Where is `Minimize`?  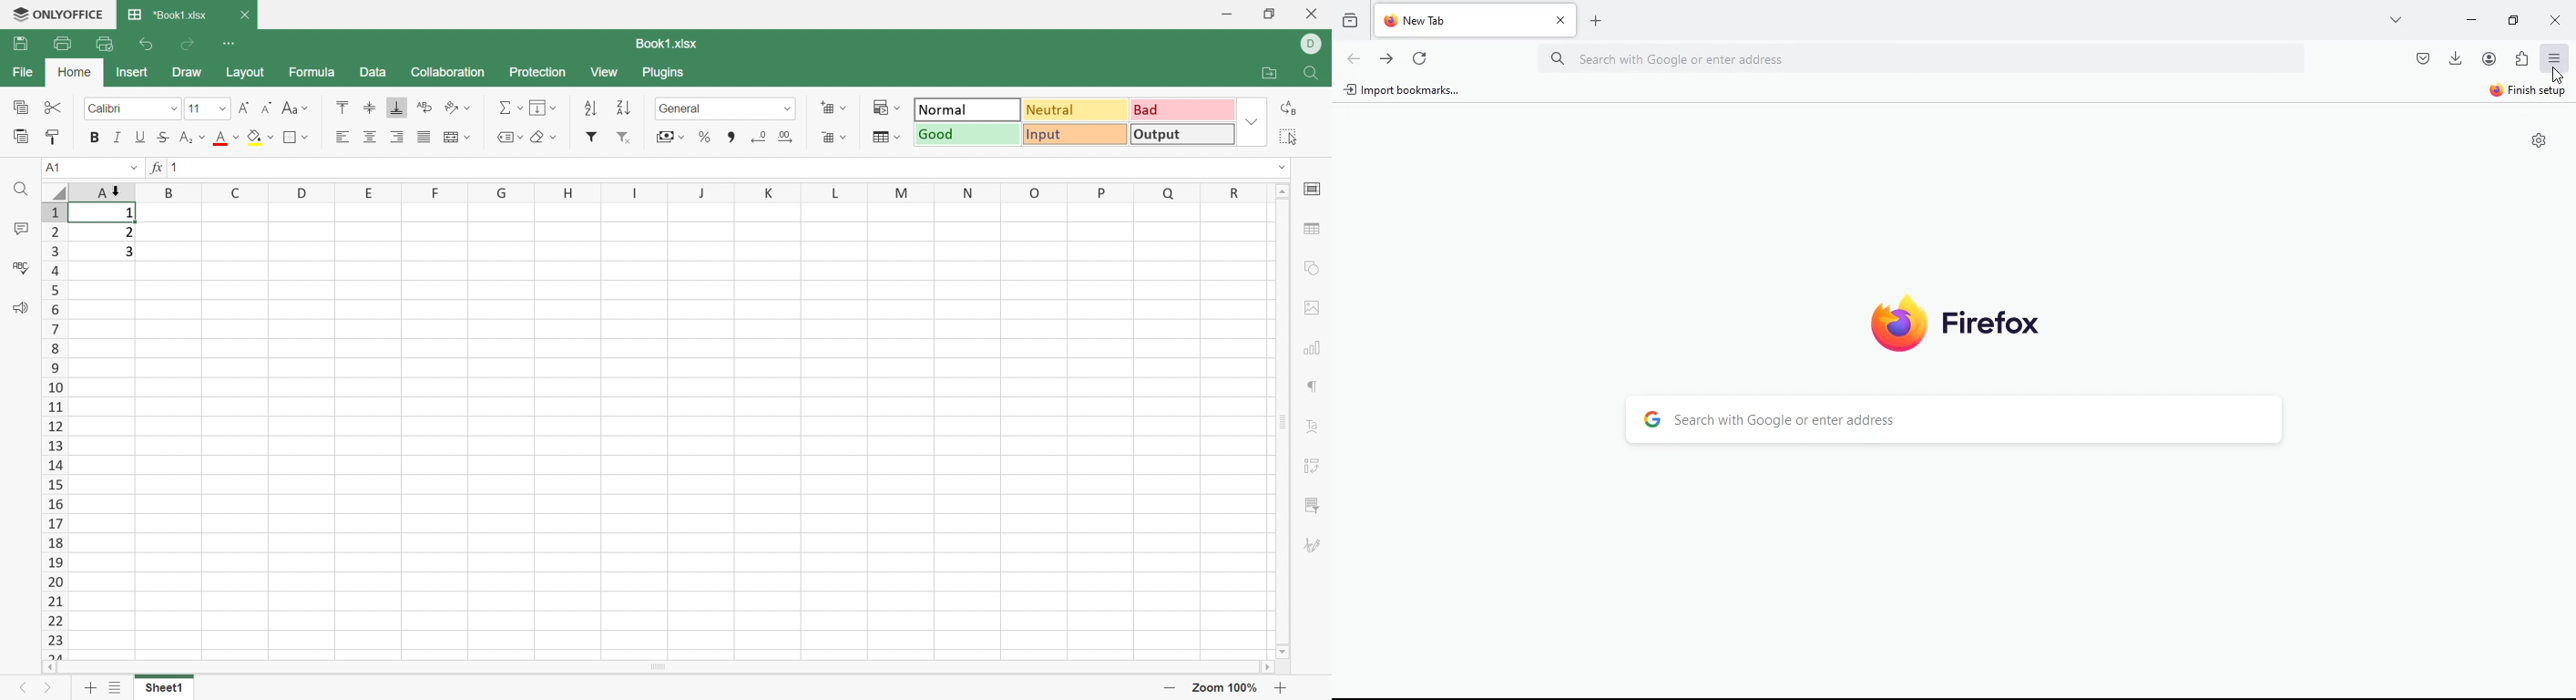 Minimize is located at coordinates (1227, 16).